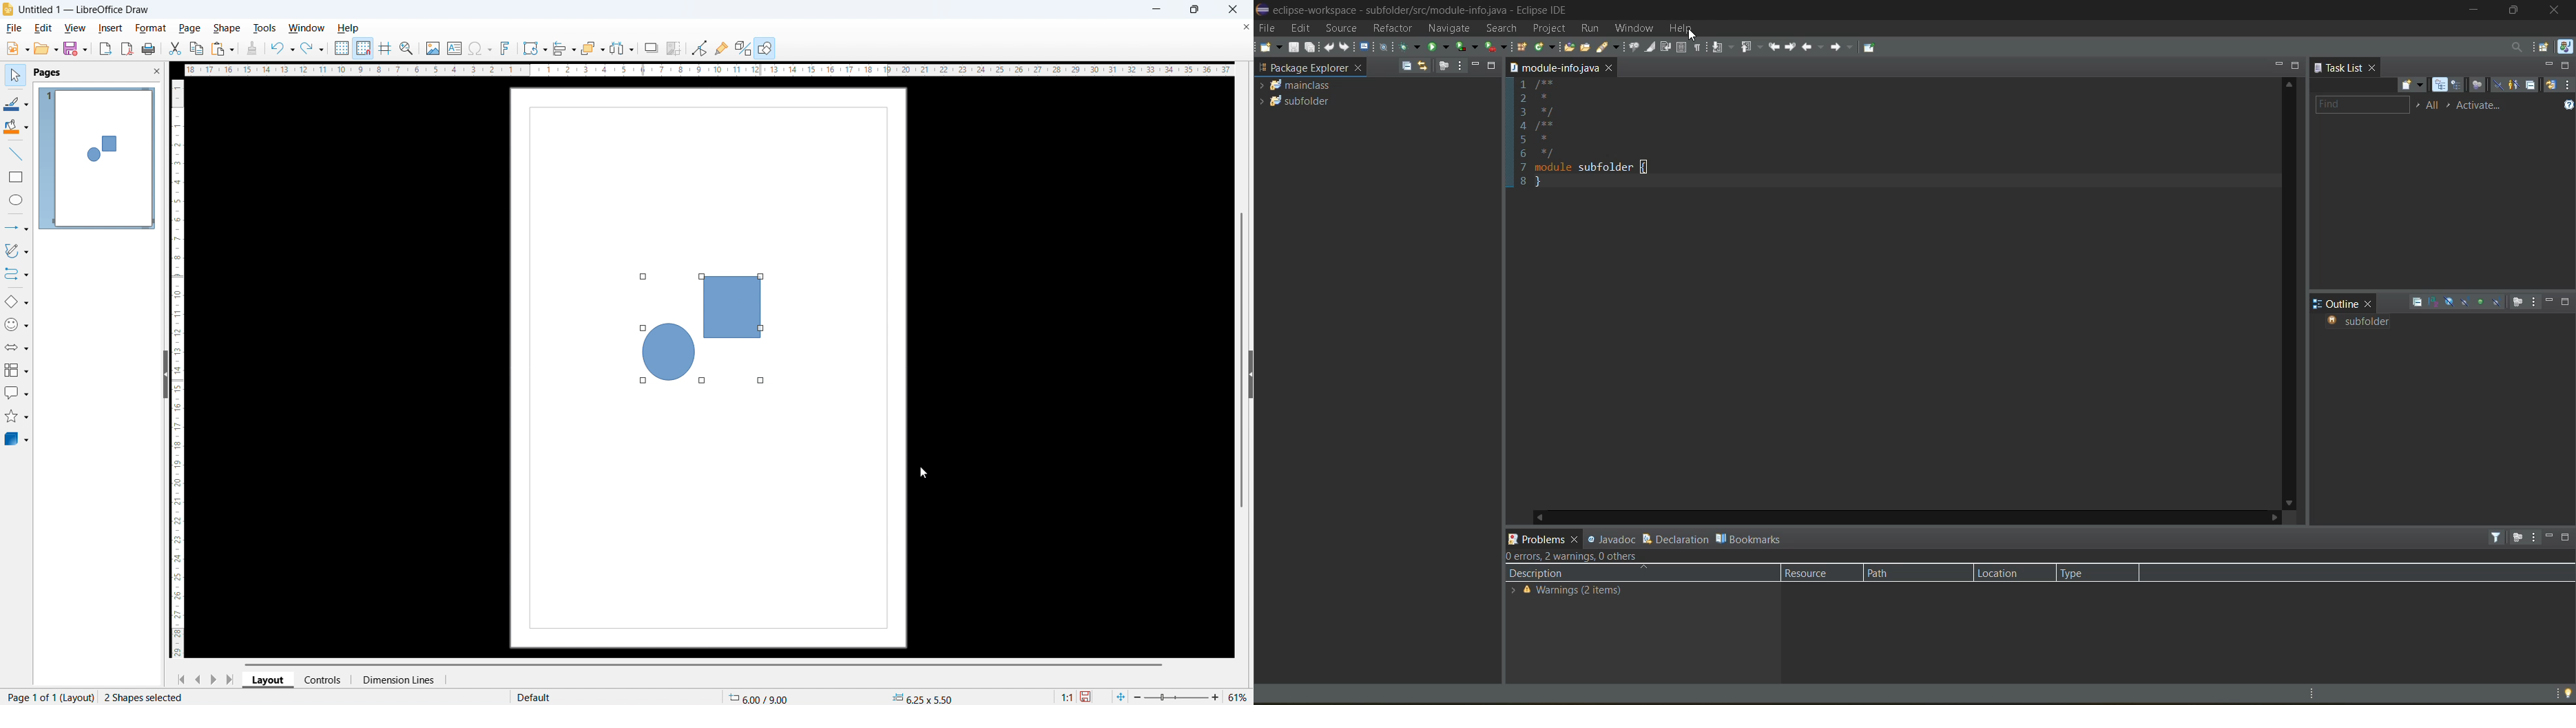 The height and width of the screenshot is (728, 2576). What do you see at coordinates (46, 49) in the screenshot?
I see `open` at bounding box center [46, 49].